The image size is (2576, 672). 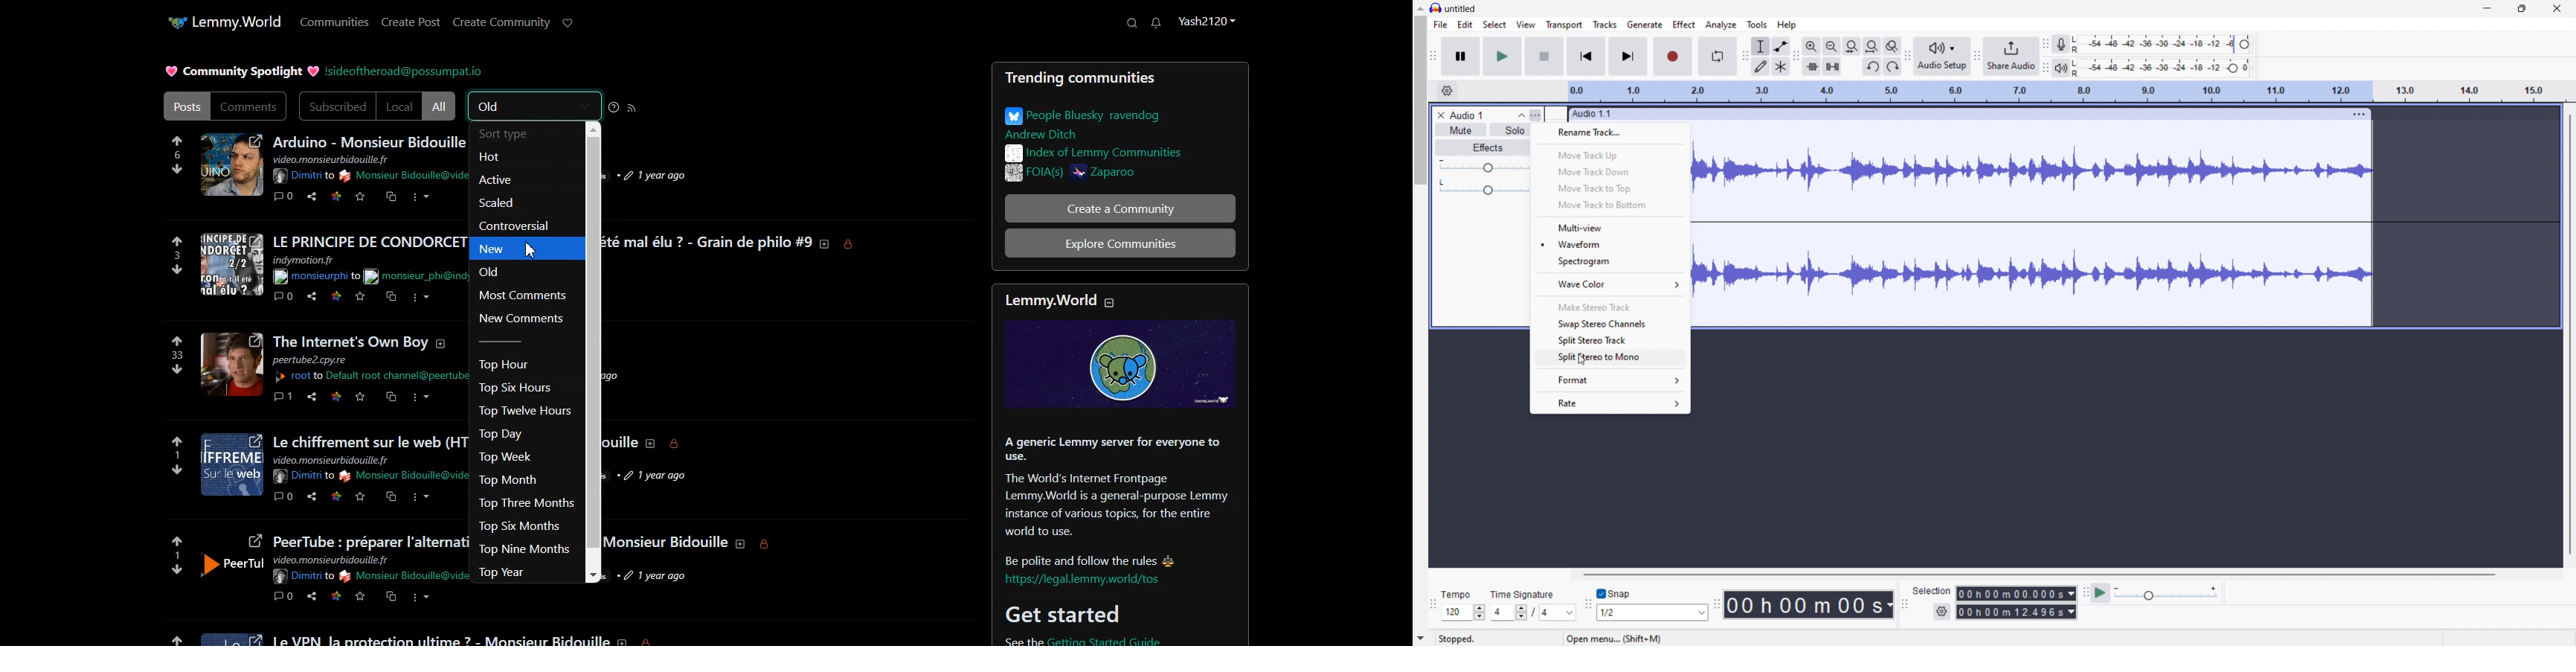 What do you see at coordinates (231, 164) in the screenshot?
I see `Profile Picture` at bounding box center [231, 164].